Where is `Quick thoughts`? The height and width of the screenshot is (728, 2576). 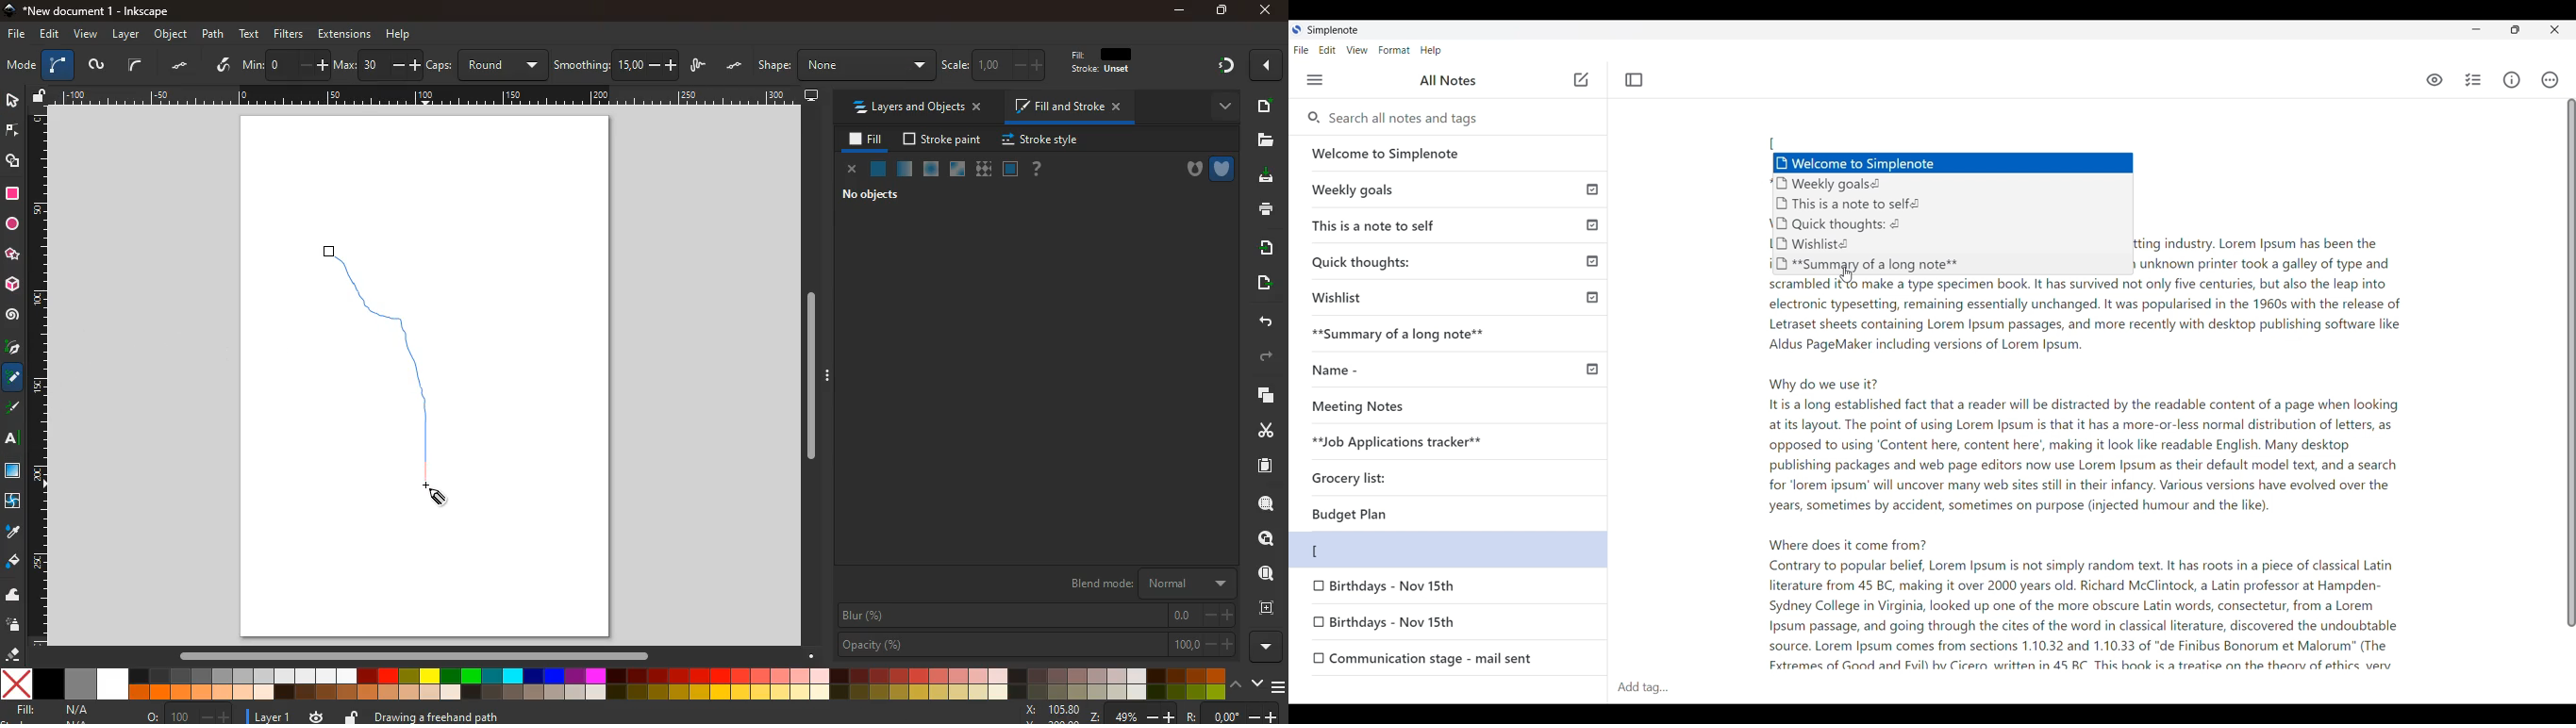 Quick thoughts is located at coordinates (1864, 225).